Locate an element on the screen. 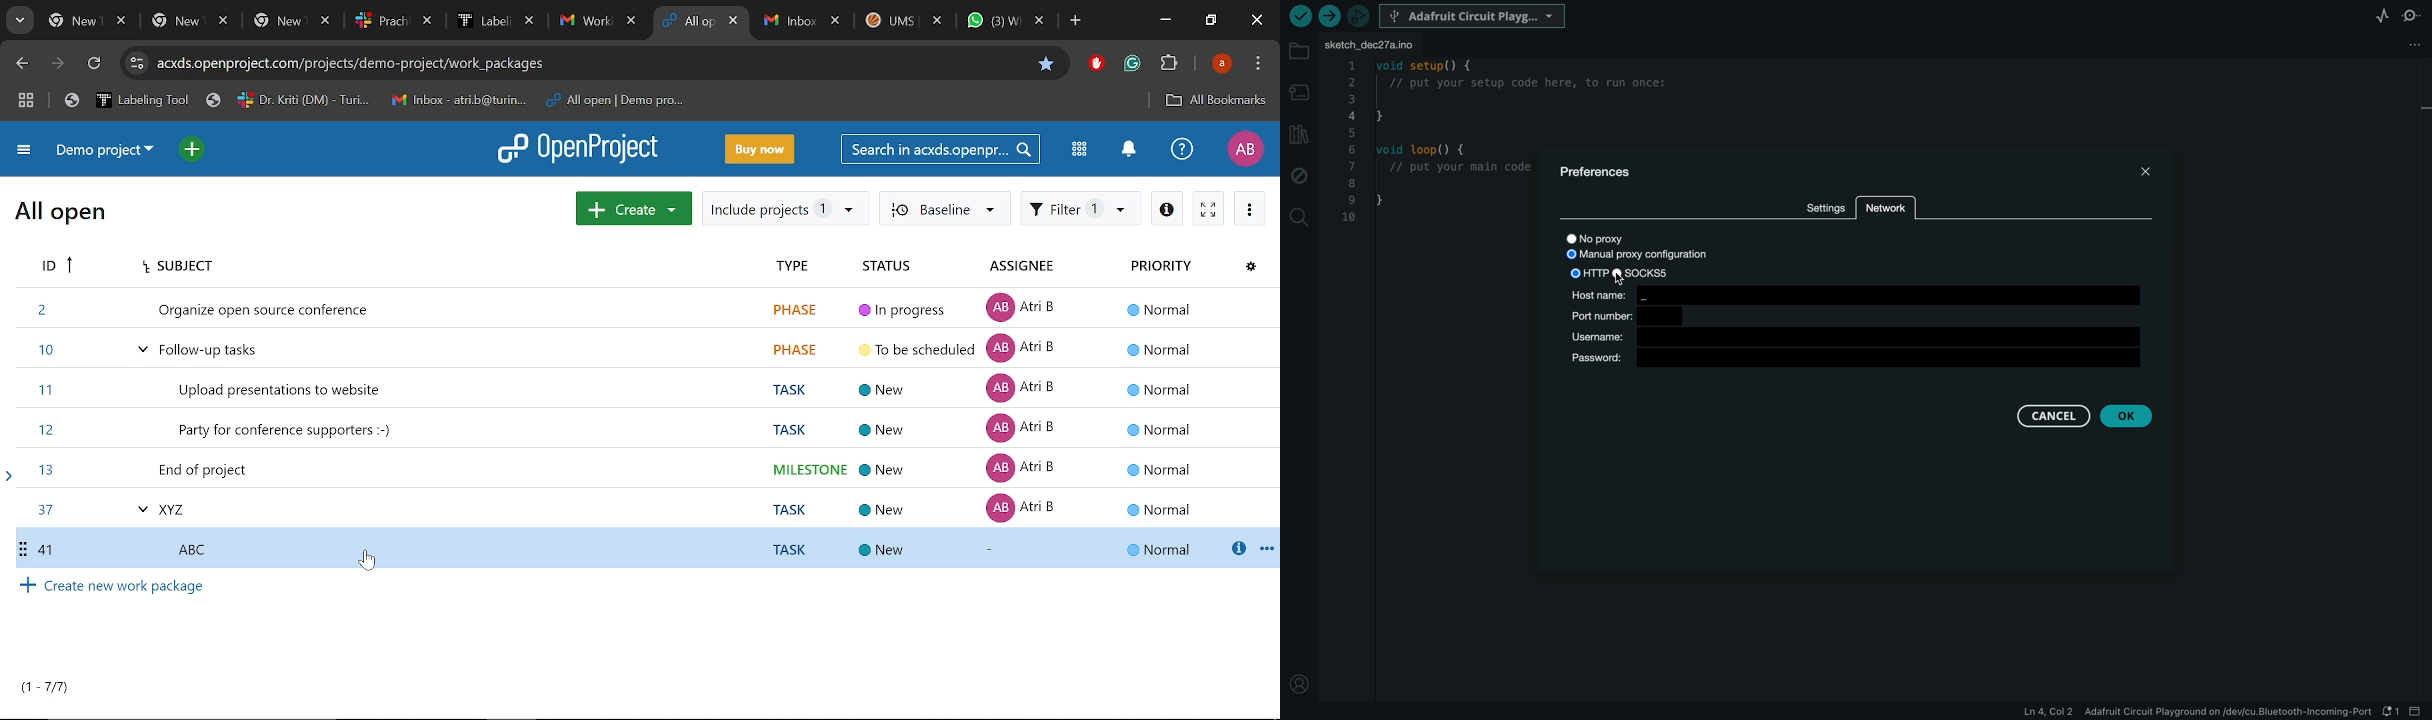  Close is located at coordinates (1256, 21).